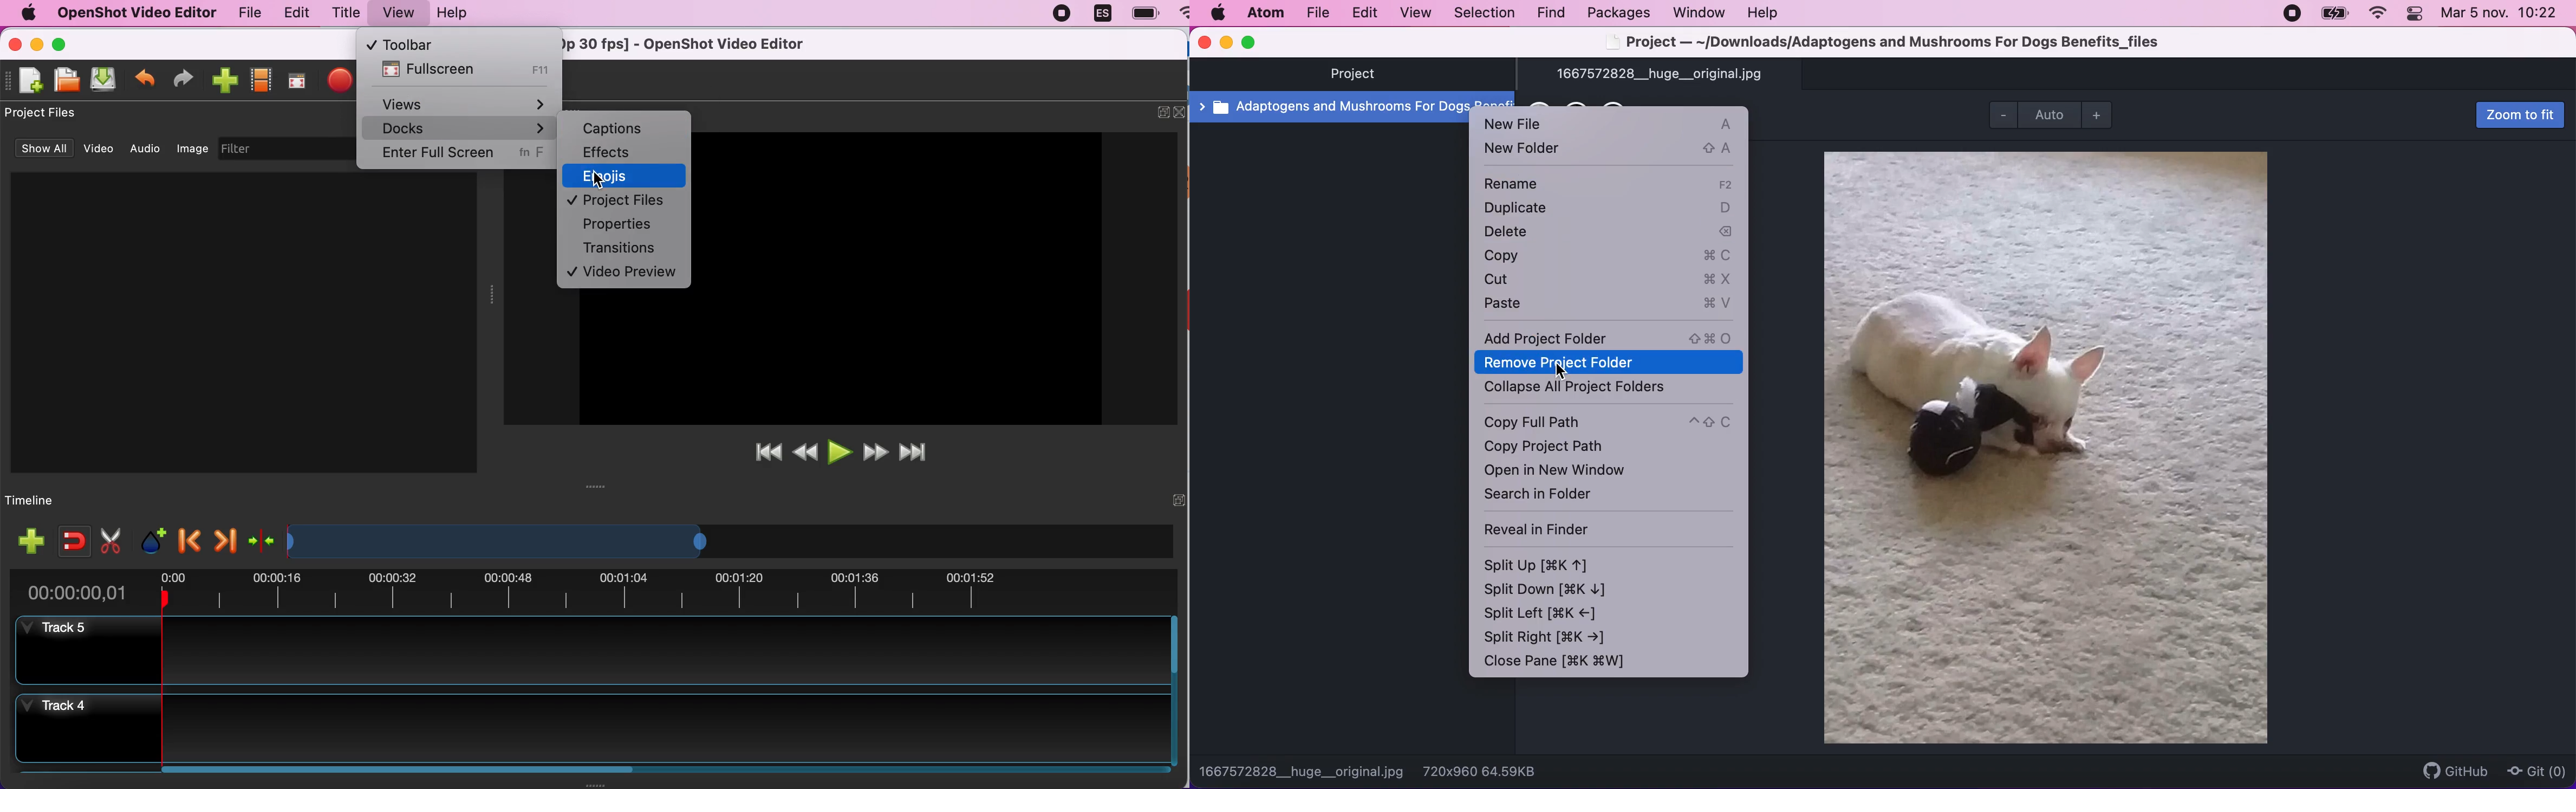 The width and height of the screenshot is (2576, 812). Describe the element at coordinates (1611, 125) in the screenshot. I see `new file` at that location.